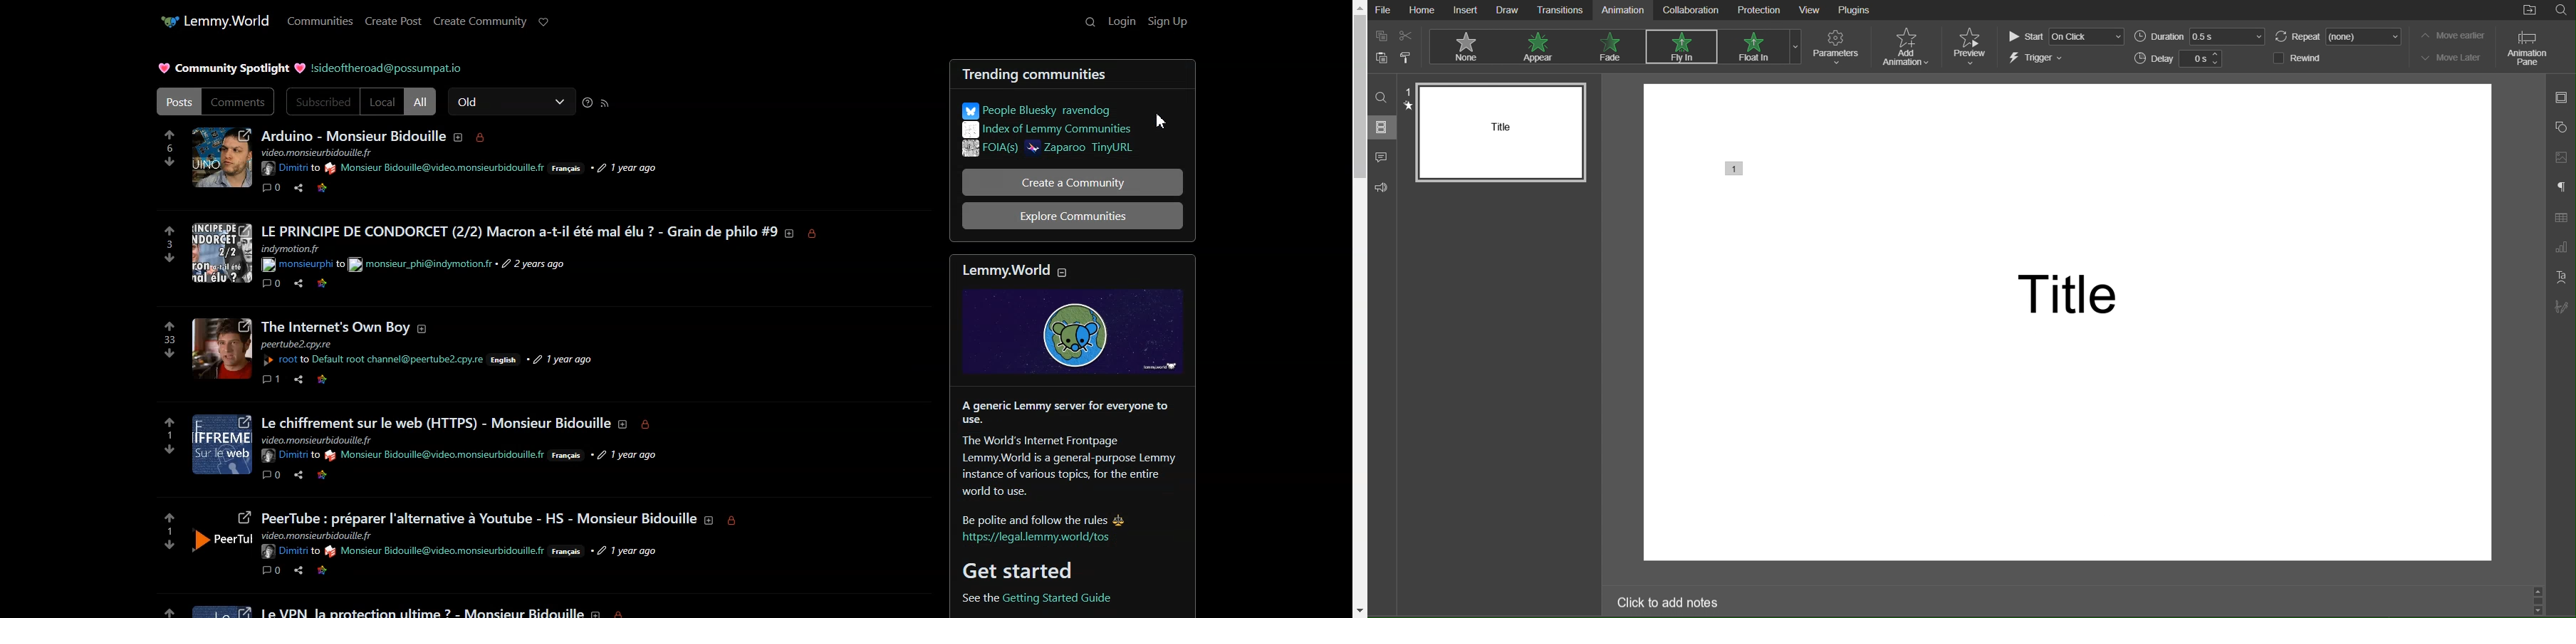 Image resolution: width=2576 pixels, height=644 pixels. What do you see at coordinates (170, 162) in the screenshot?
I see `Downvote` at bounding box center [170, 162].